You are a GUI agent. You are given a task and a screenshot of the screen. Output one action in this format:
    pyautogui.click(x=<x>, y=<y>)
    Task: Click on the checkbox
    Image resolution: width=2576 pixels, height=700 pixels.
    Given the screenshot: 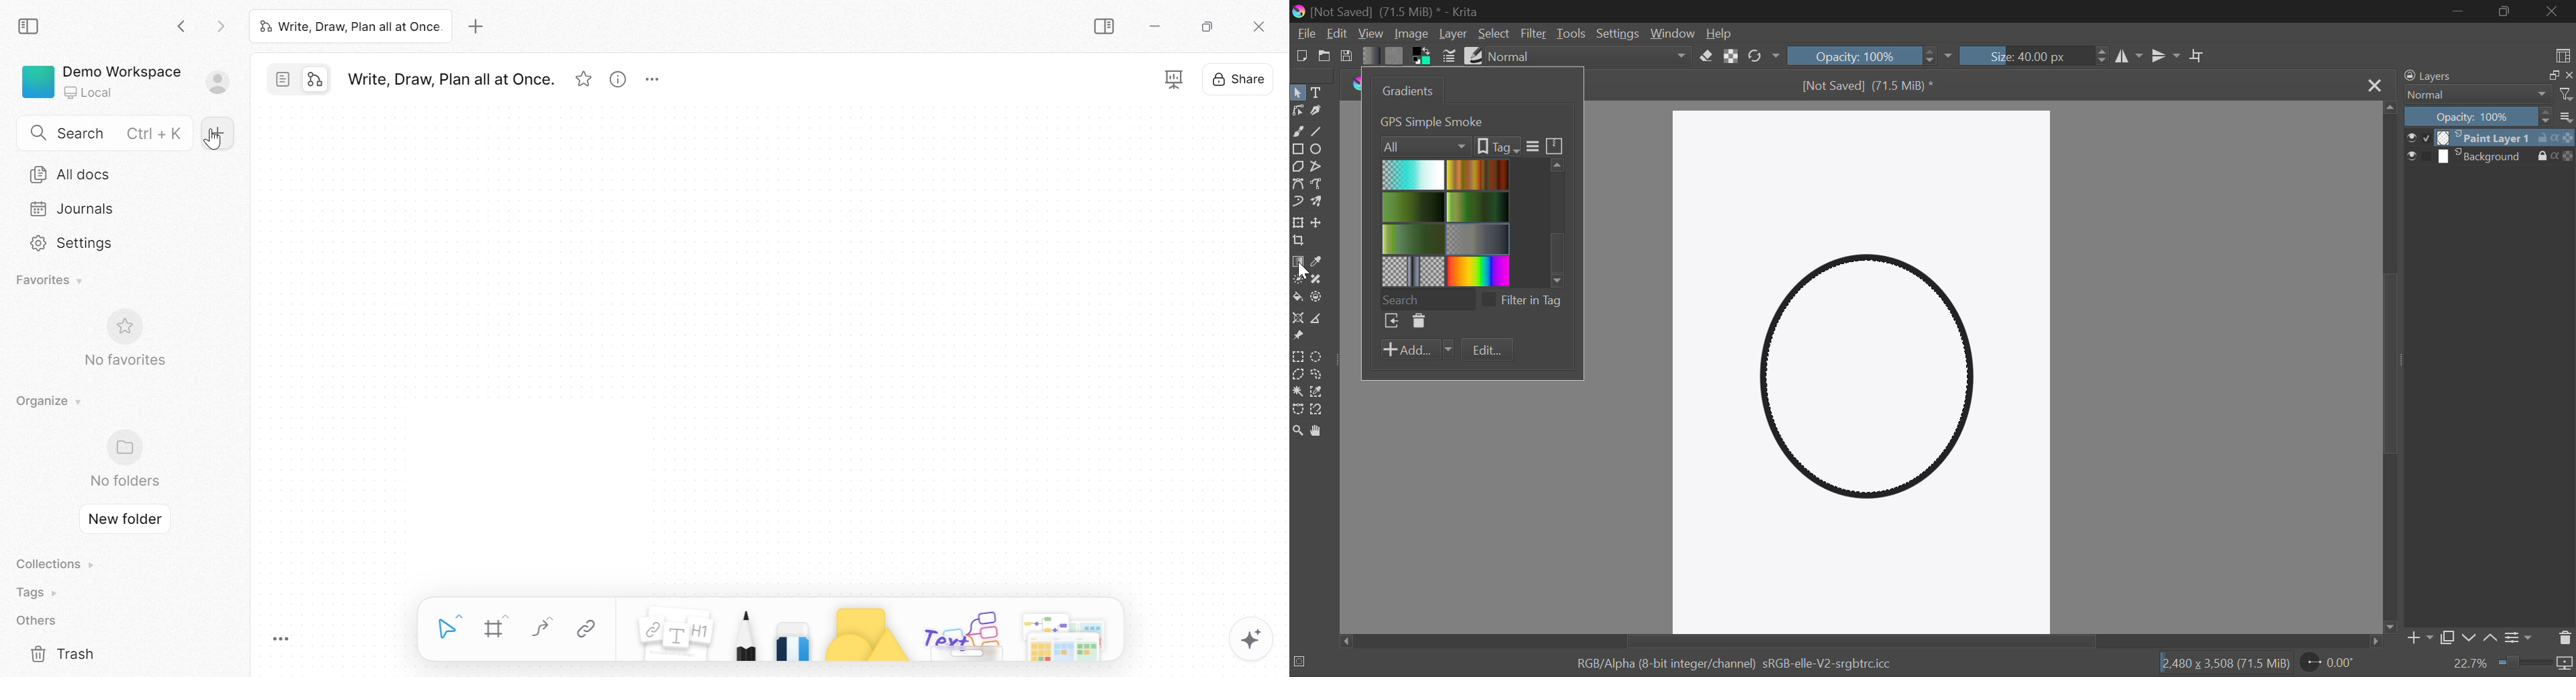 What is the action you would take?
    pyautogui.click(x=2421, y=156)
    